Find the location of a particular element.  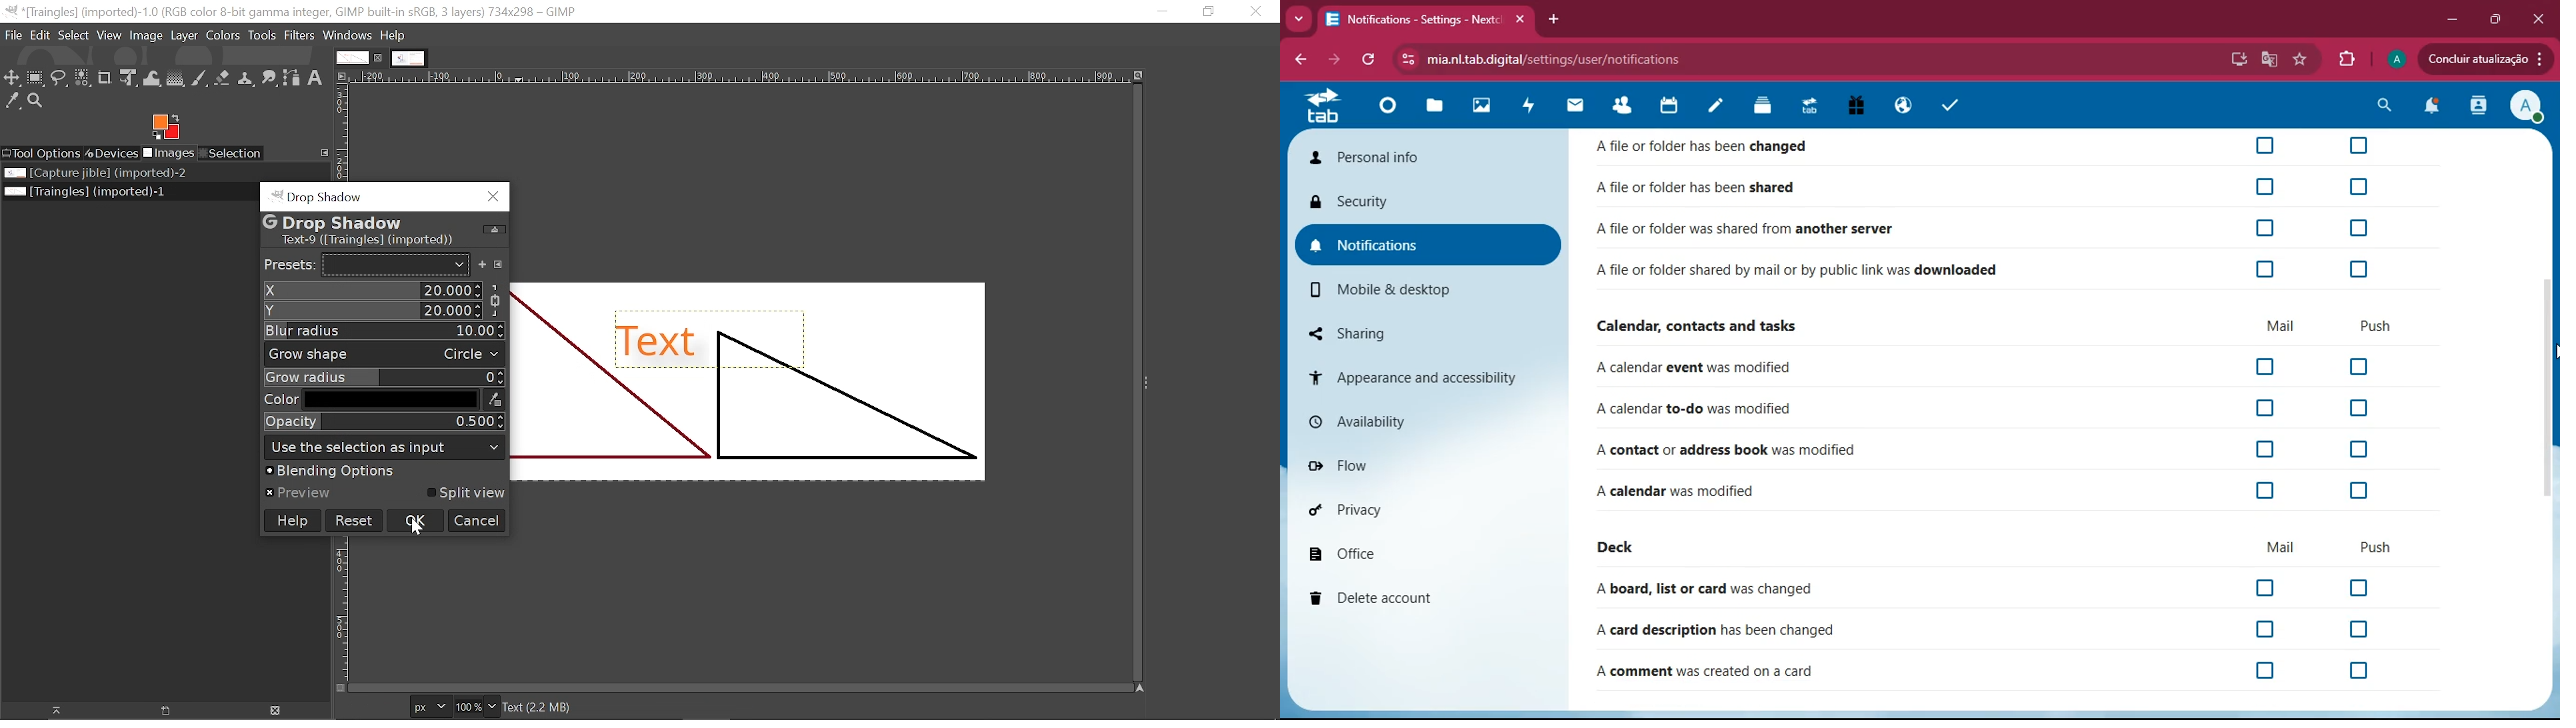

desktop is located at coordinates (2235, 59).